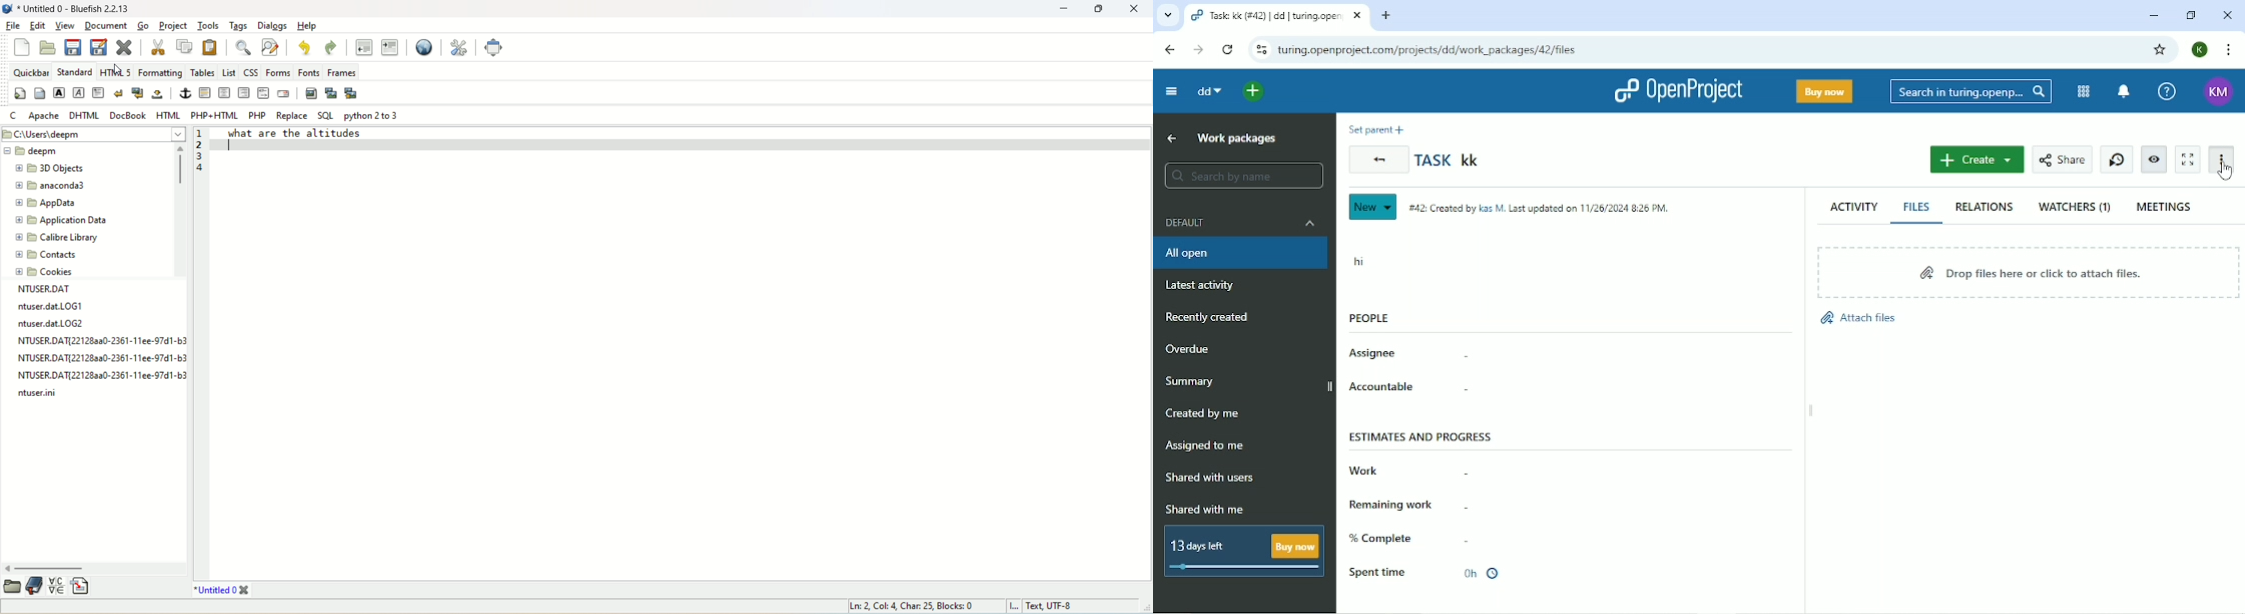  What do you see at coordinates (141, 26) in the screenshot?
I see `go` at bounding box center [141, 26].